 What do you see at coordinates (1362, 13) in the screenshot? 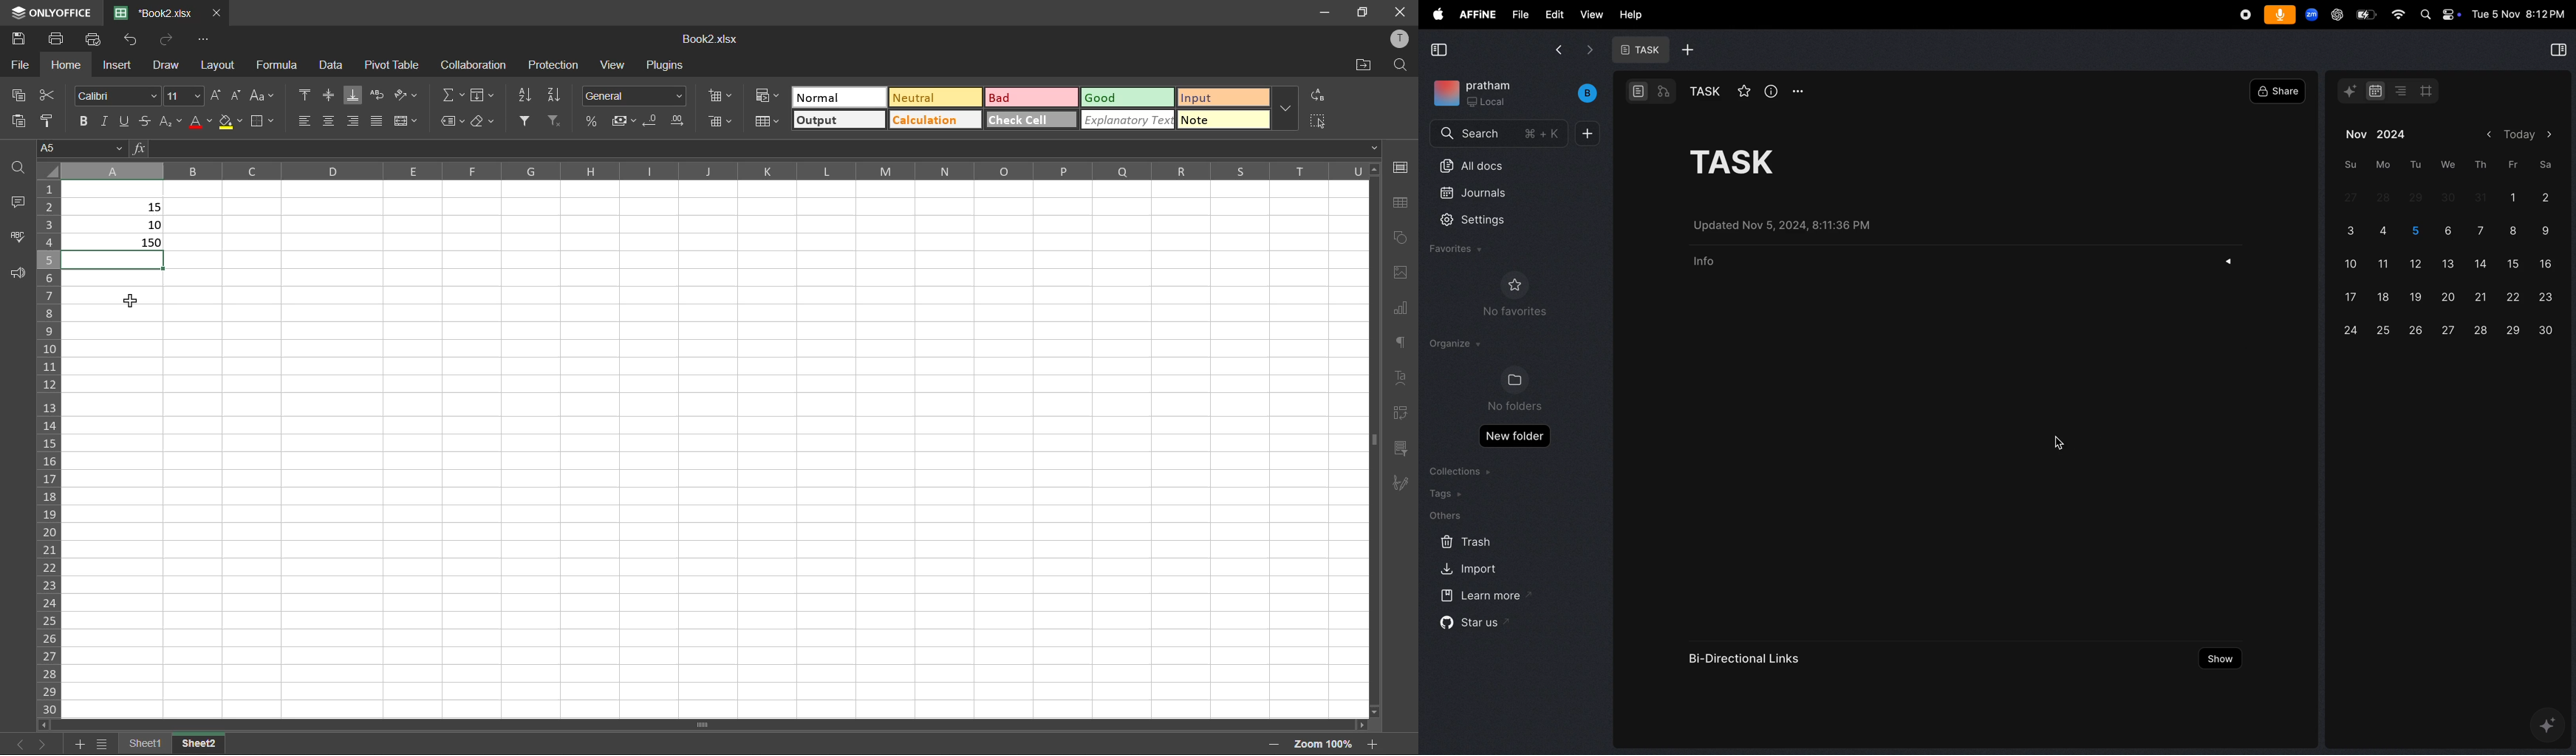
I see `maximize` at bounding box center [1362, 13].